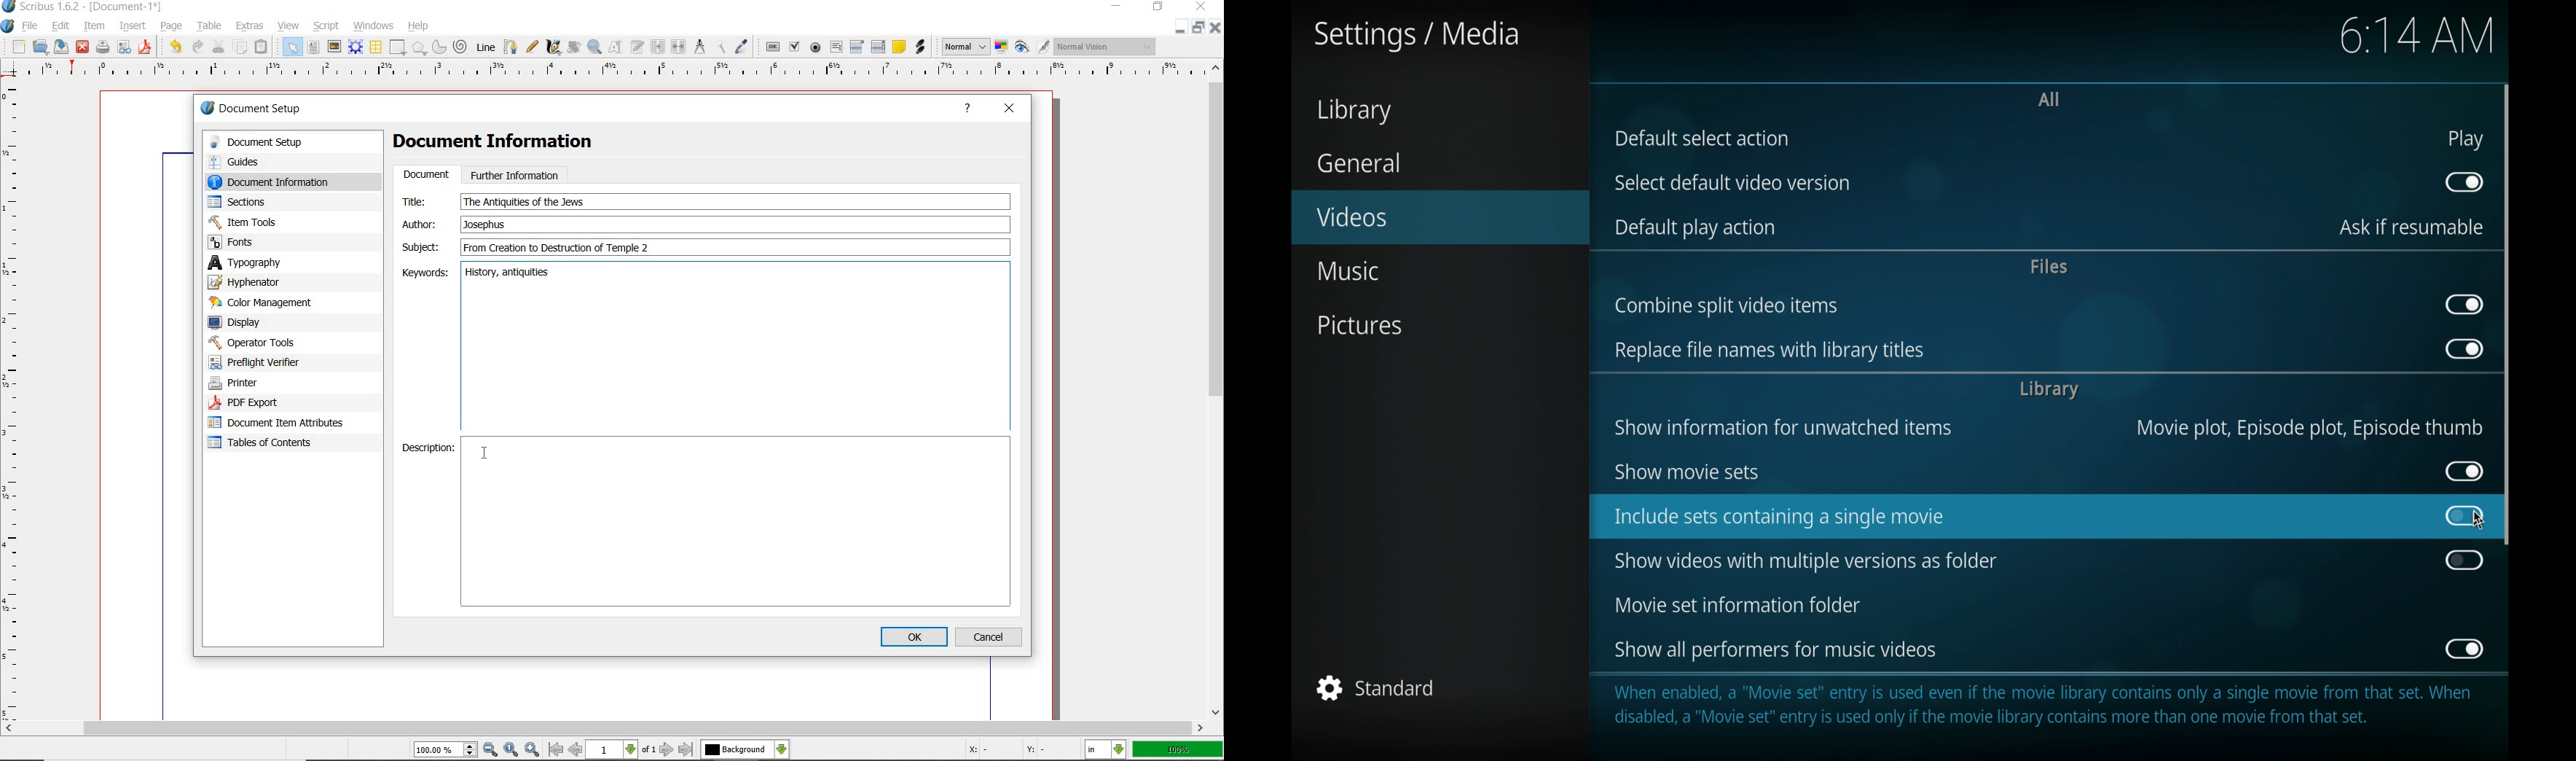  Describe the element at coordinates (1177, 751) in the screenshot. I see `zoom factor` at that location.